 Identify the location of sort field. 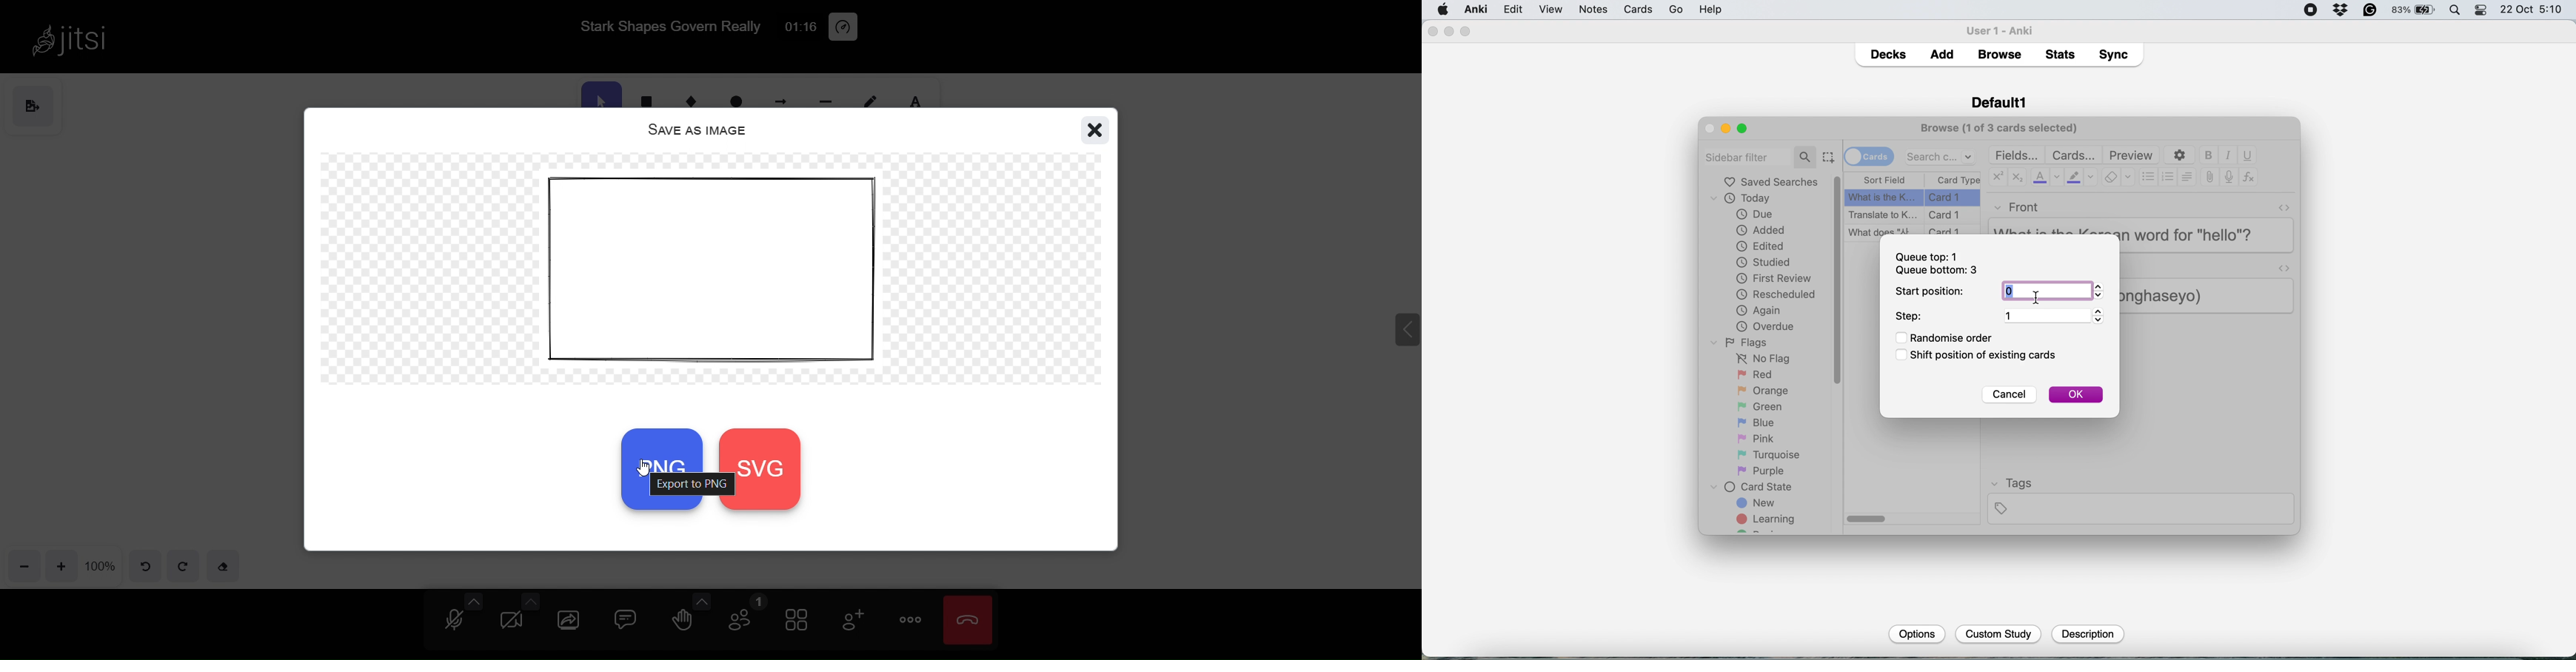
(1885, 180).